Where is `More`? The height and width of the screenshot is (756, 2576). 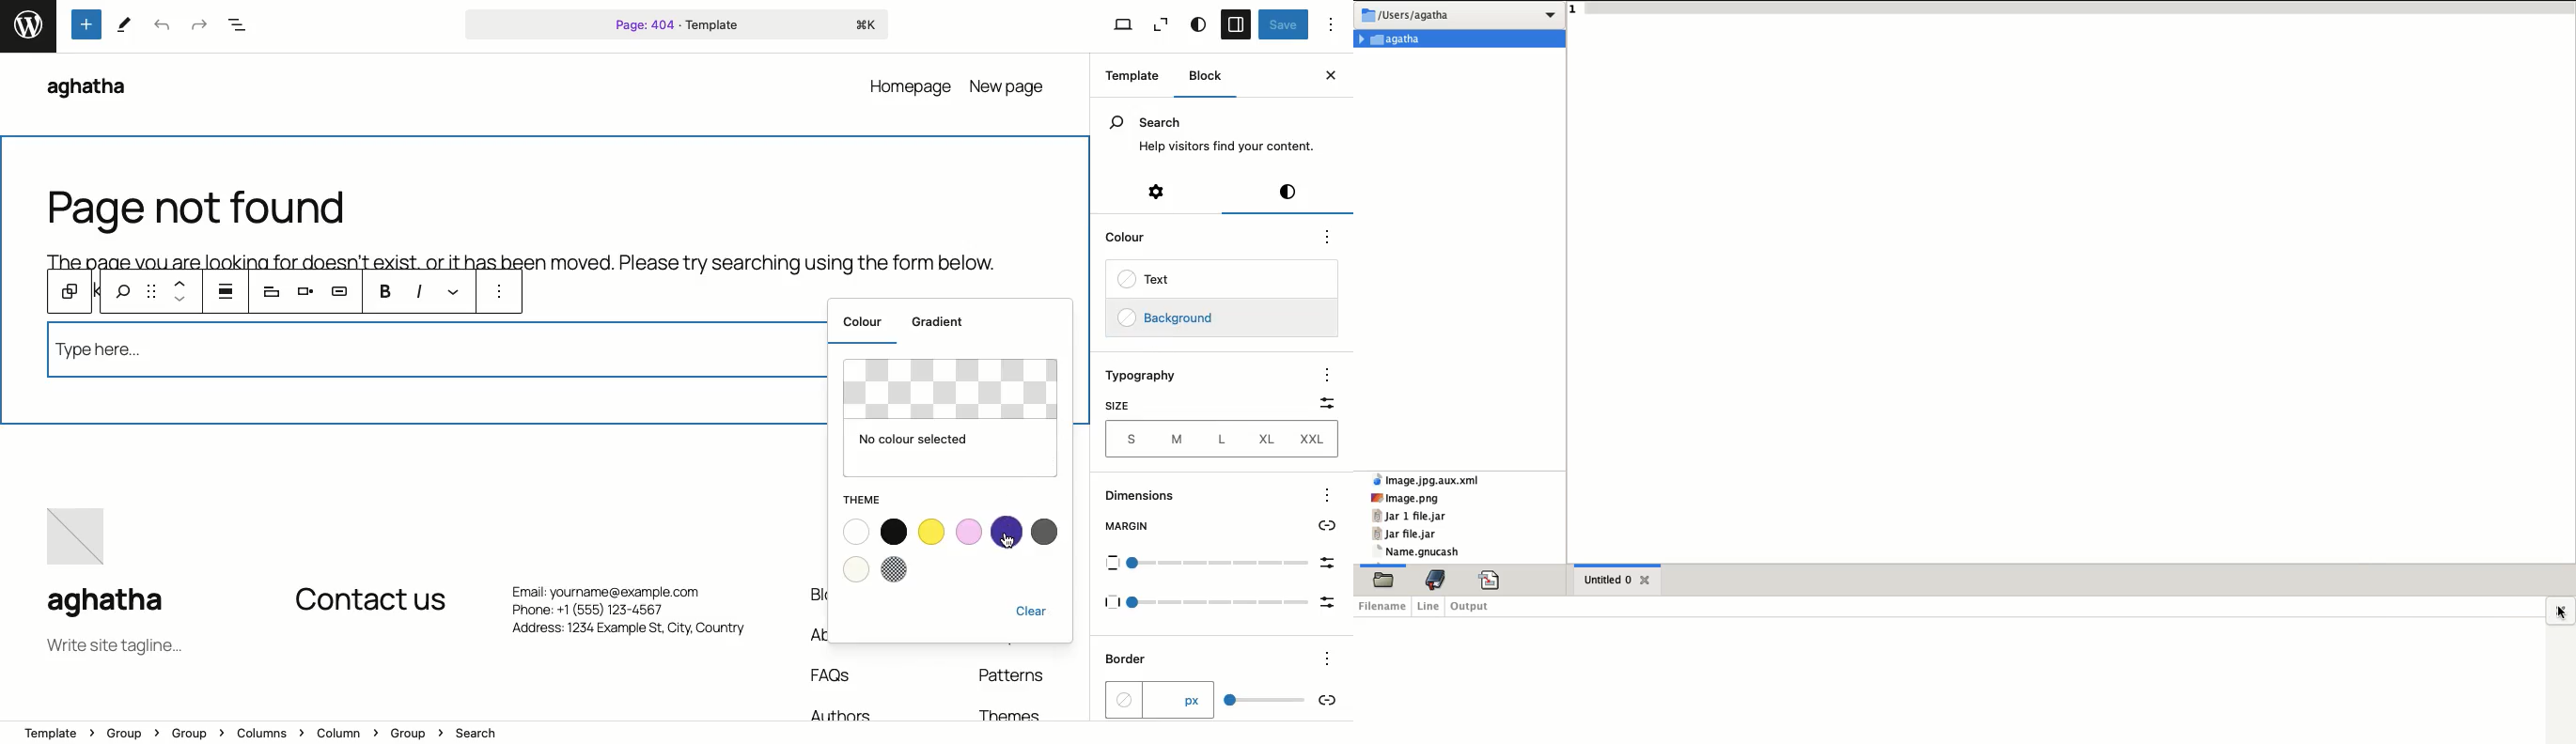 More is located at coordinates (504, 293).